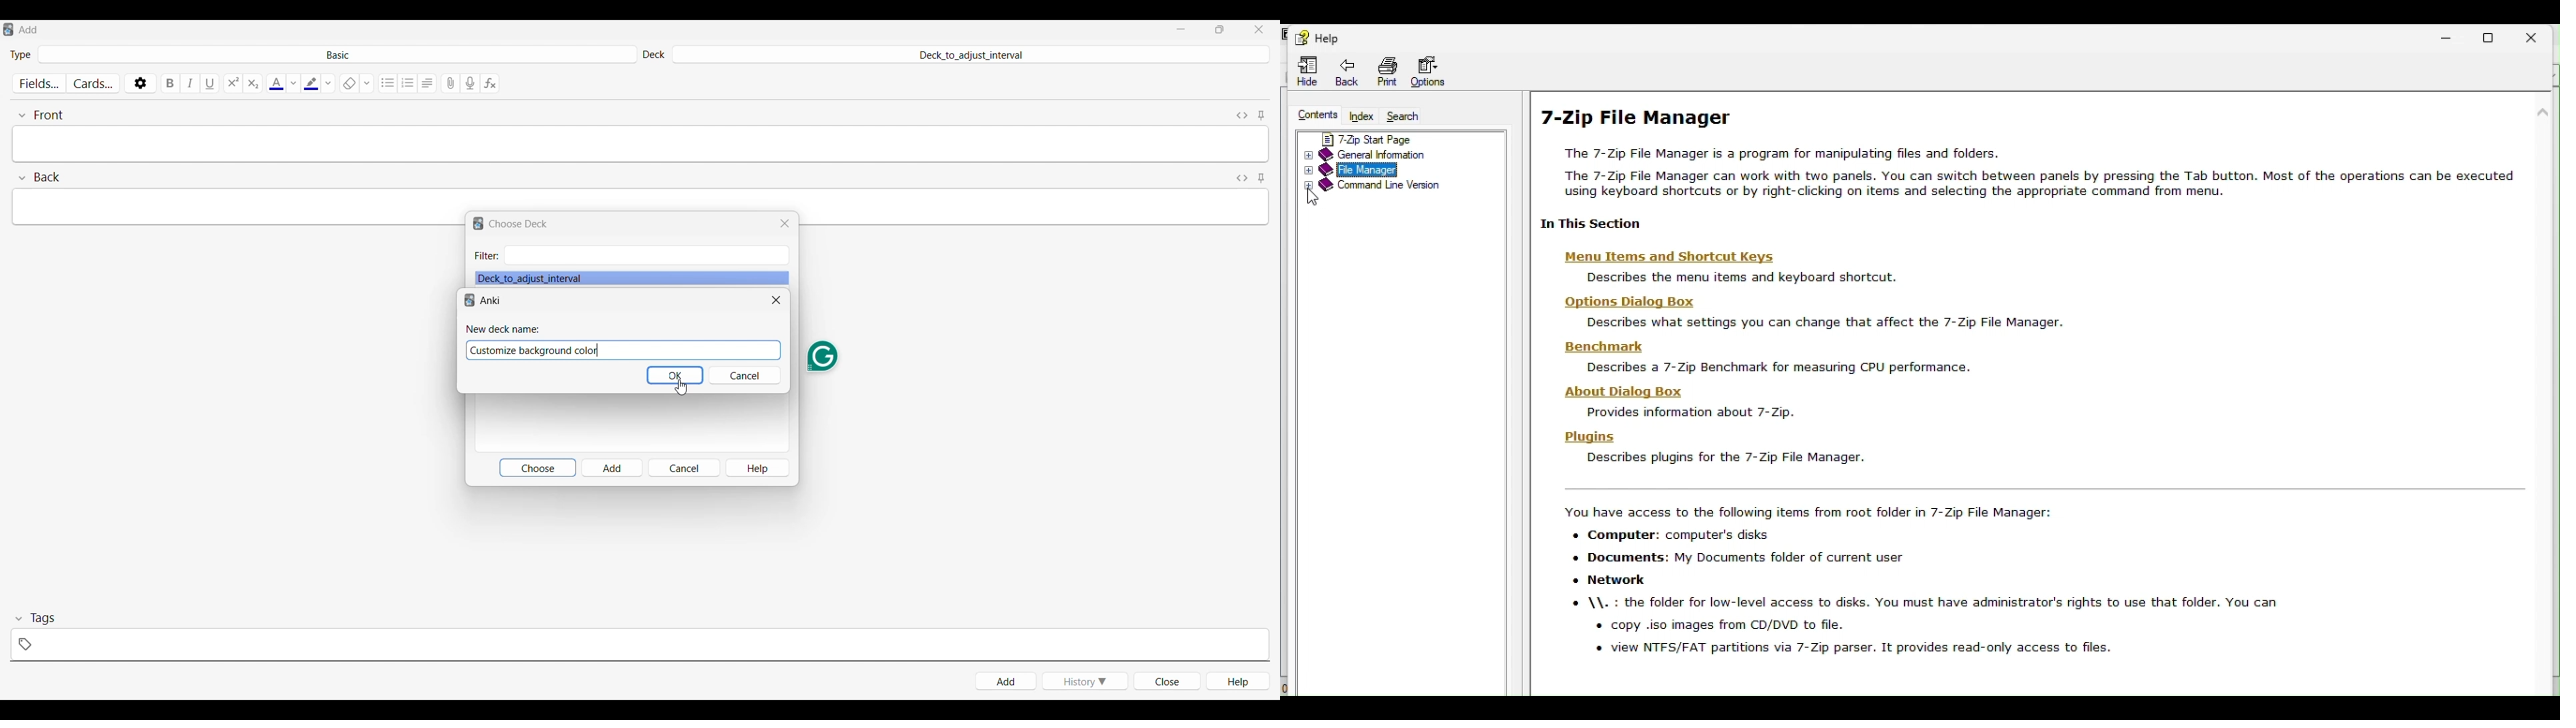  I want to click on , so click(1006, 682).